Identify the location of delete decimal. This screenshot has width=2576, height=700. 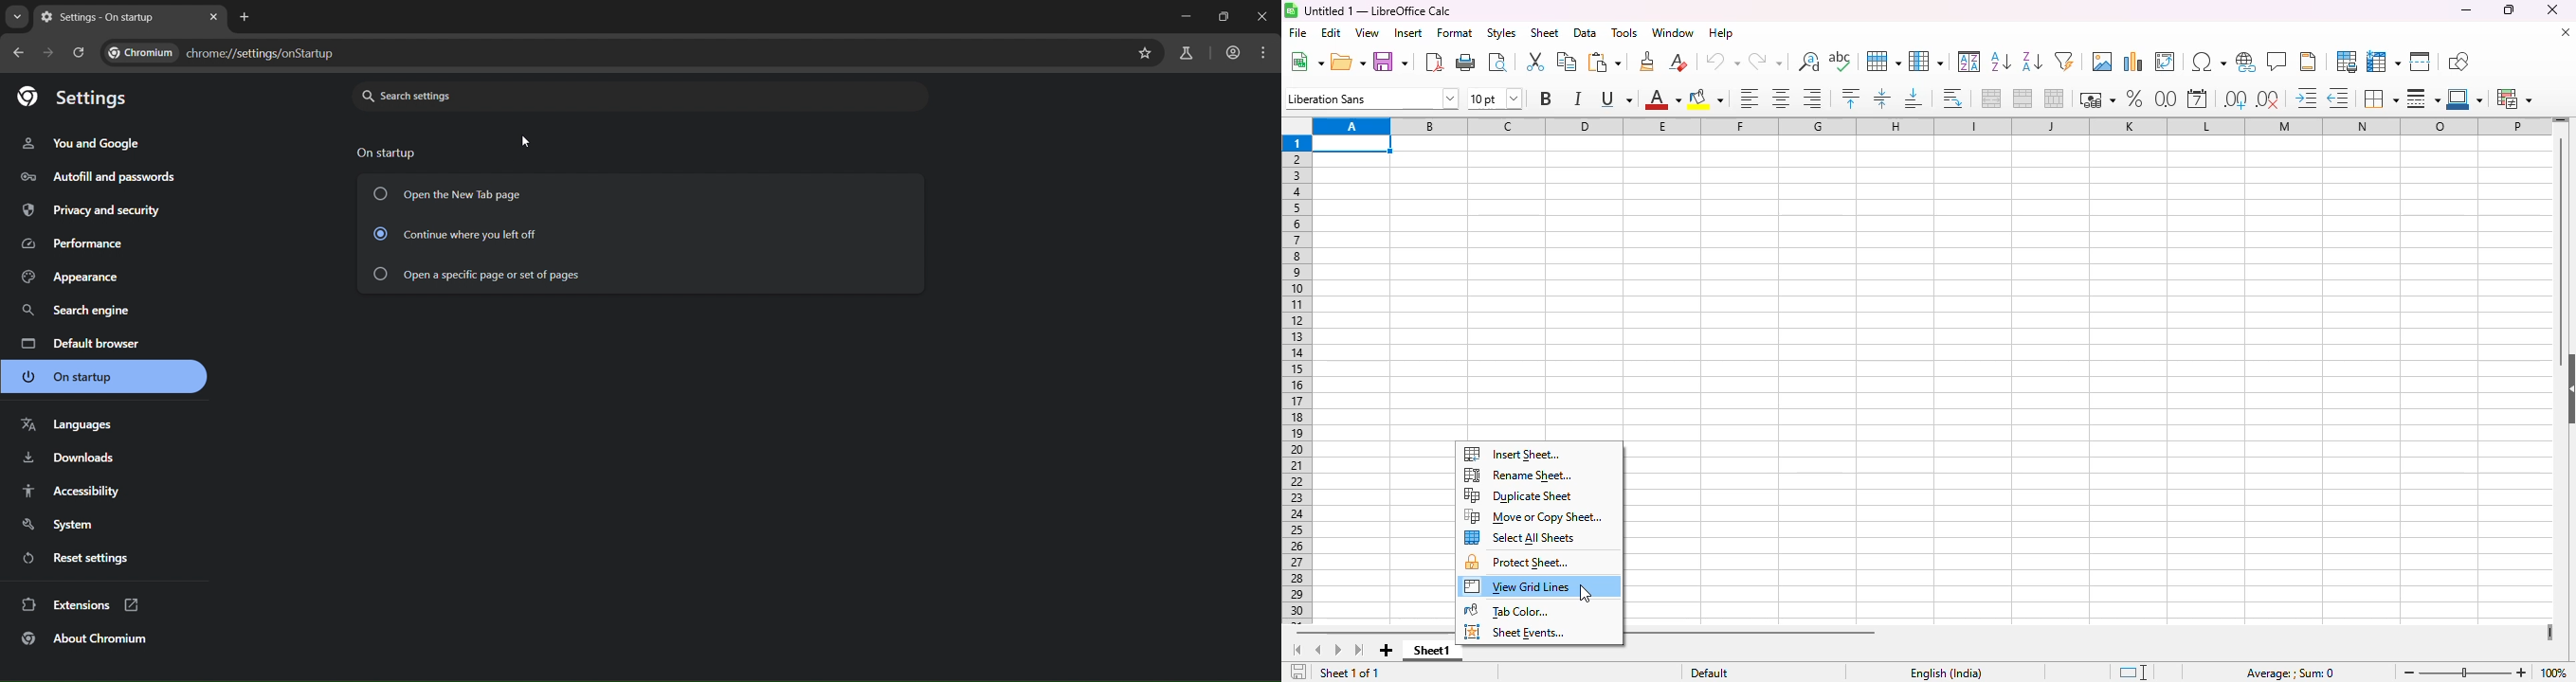
(2269, 99).